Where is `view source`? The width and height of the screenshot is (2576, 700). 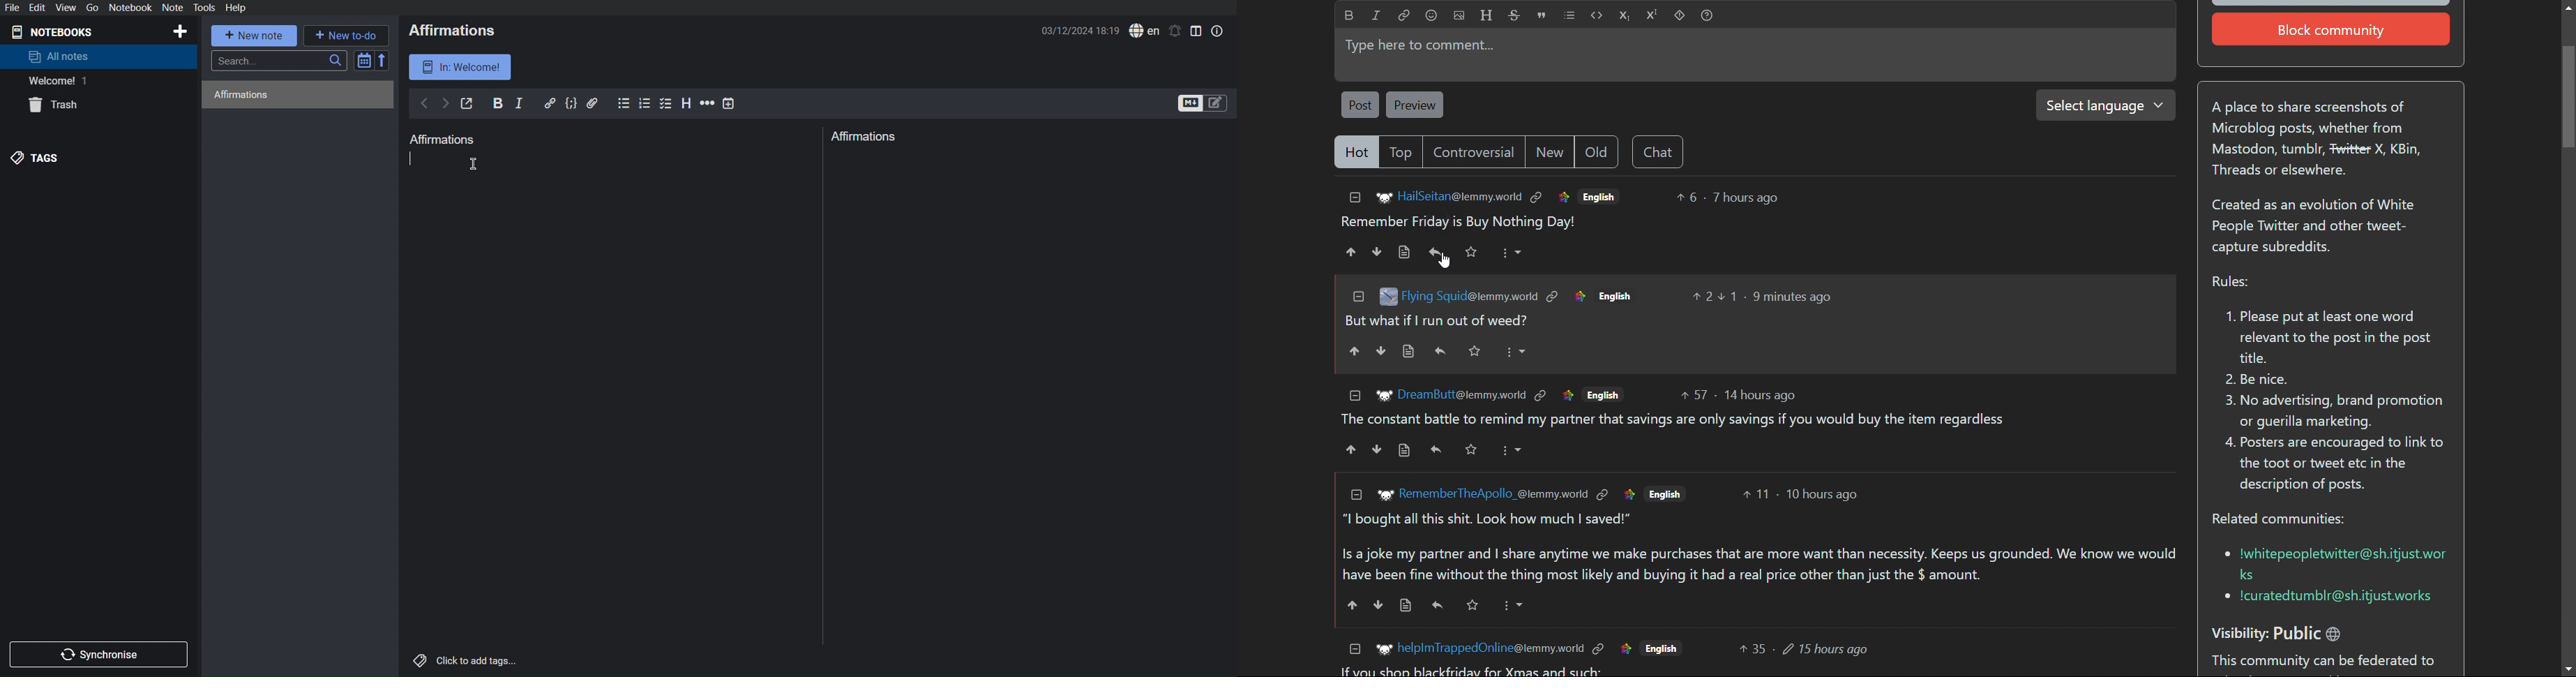 view source is located at coordinates (1406, 351).